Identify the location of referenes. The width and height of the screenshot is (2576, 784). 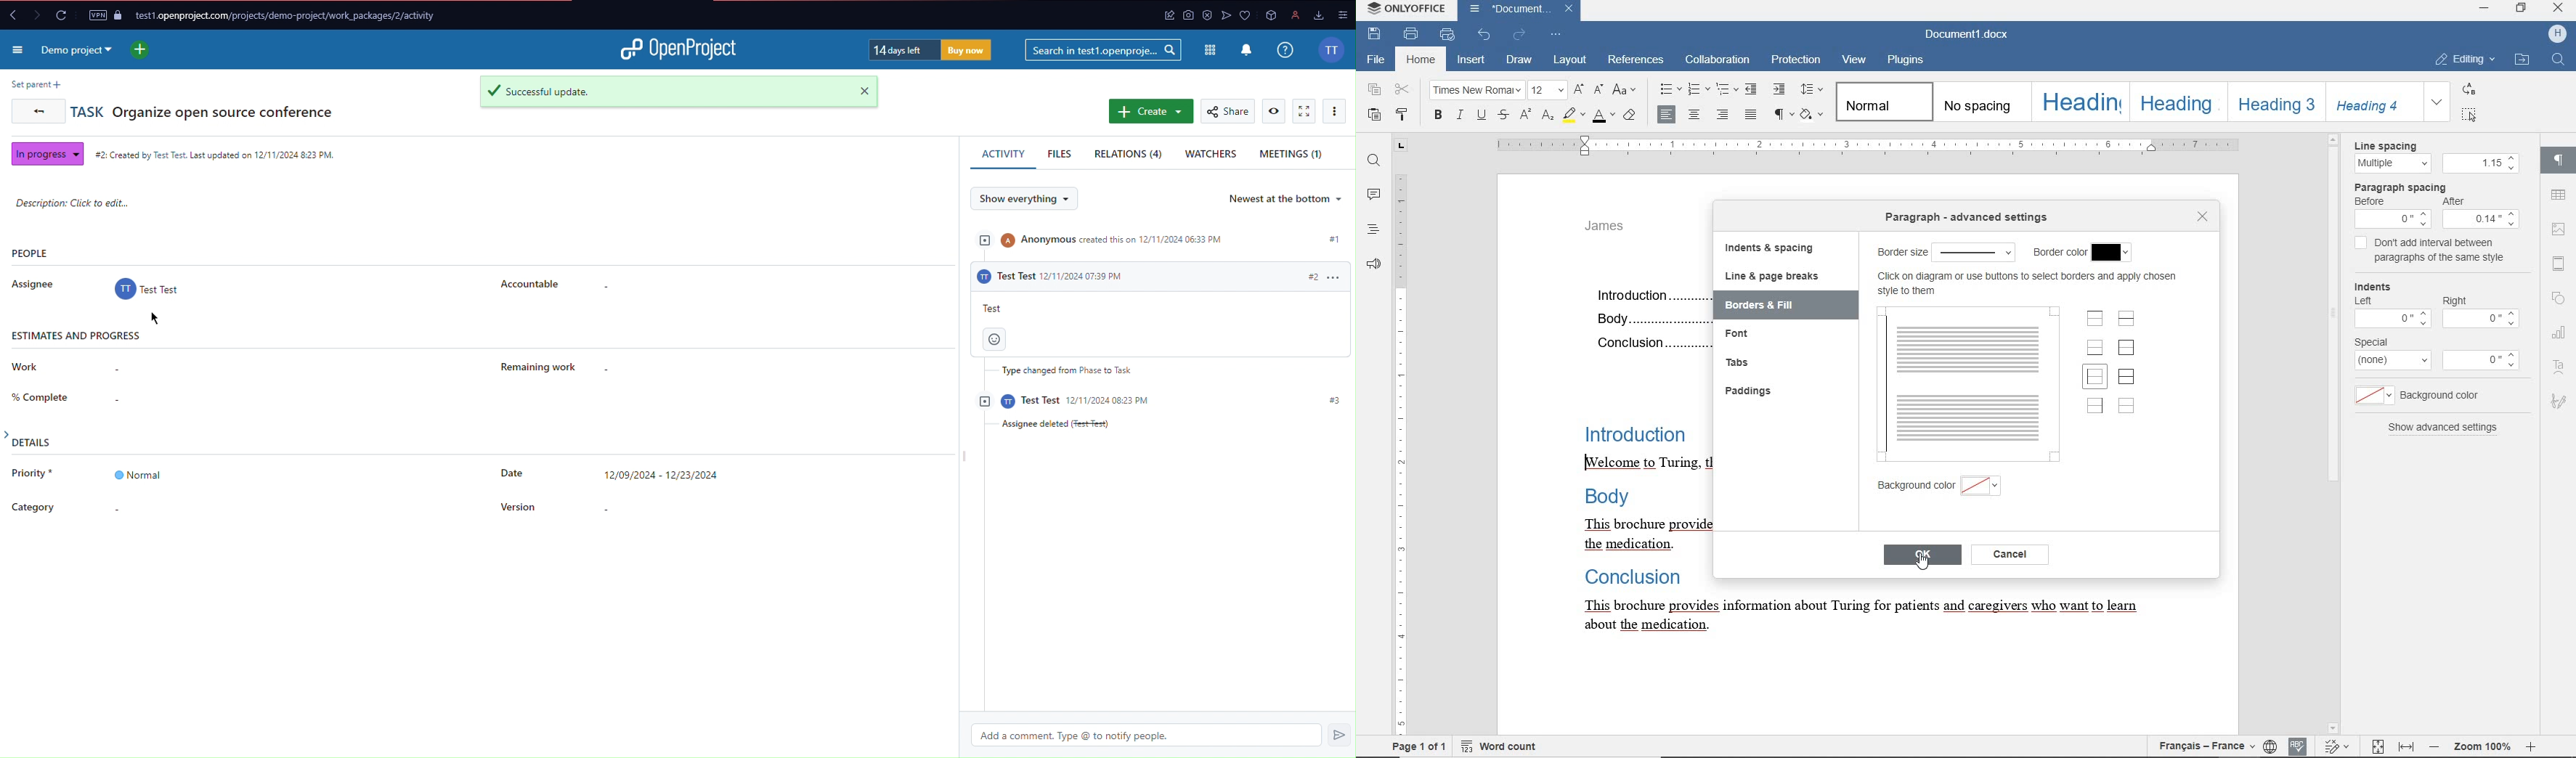
(1637, 60).